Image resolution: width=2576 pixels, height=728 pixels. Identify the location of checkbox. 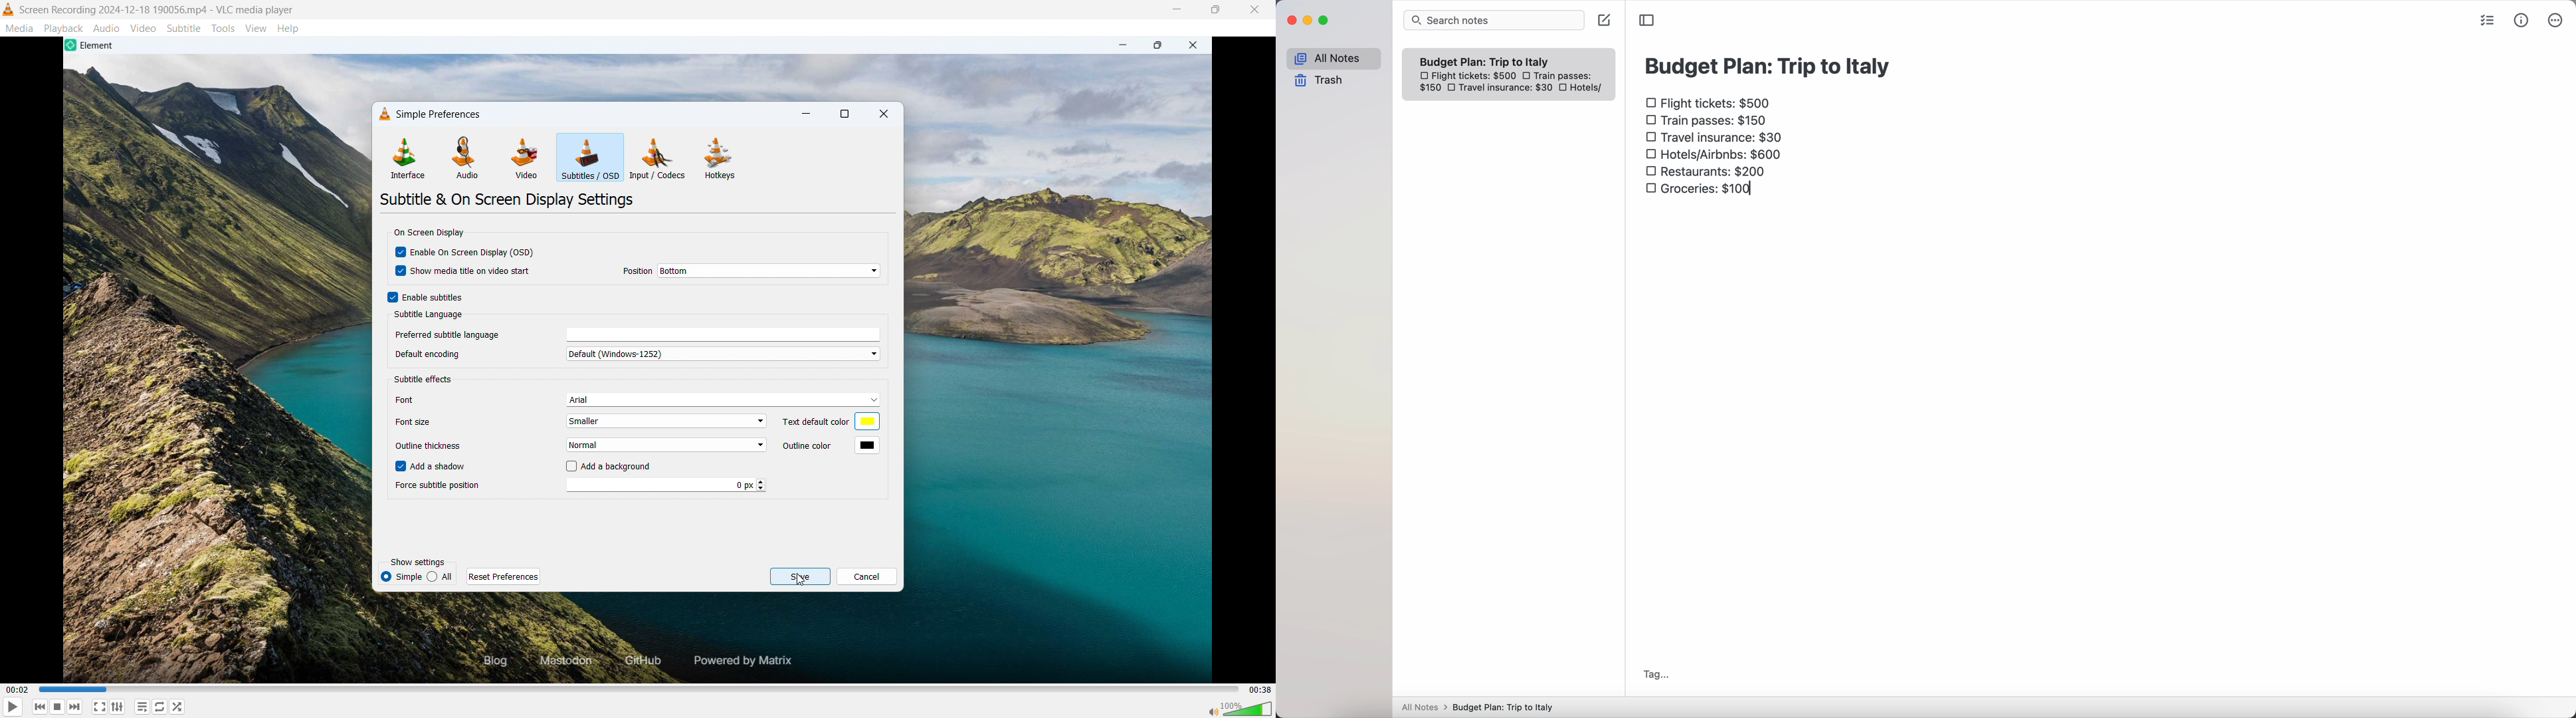
(1452, 89).